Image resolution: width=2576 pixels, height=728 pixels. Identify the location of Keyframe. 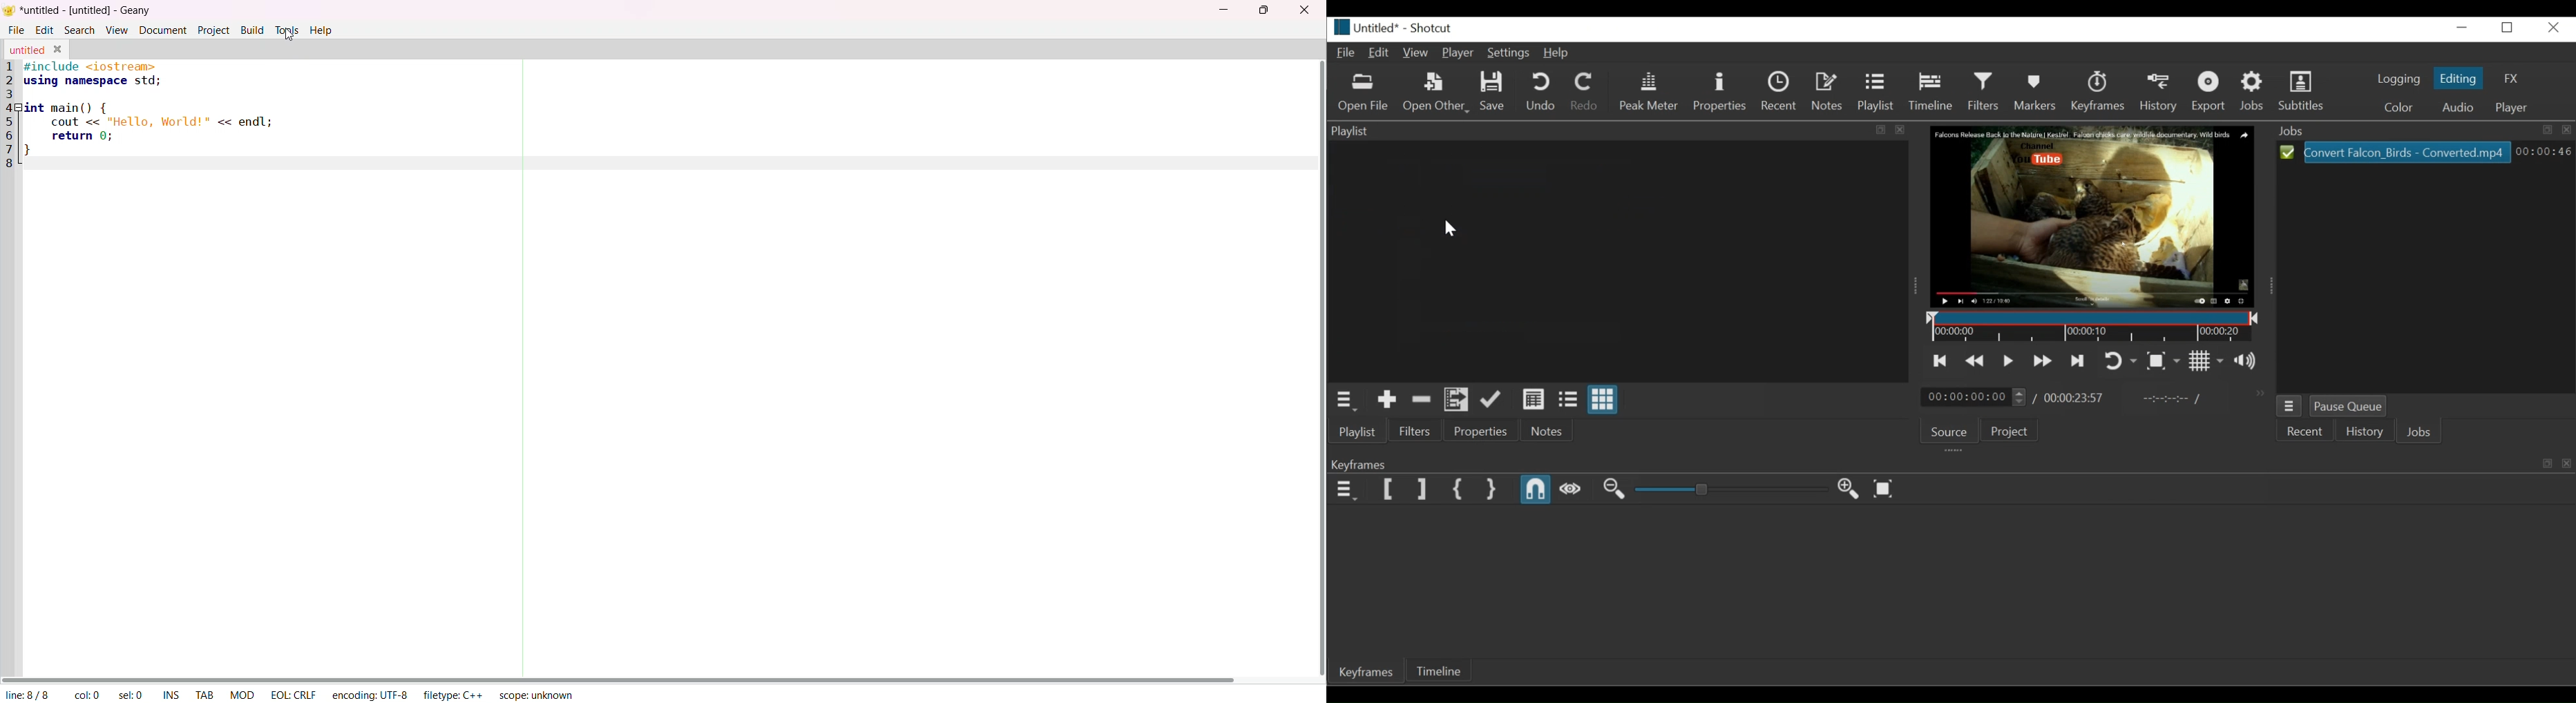
(1367, 674).